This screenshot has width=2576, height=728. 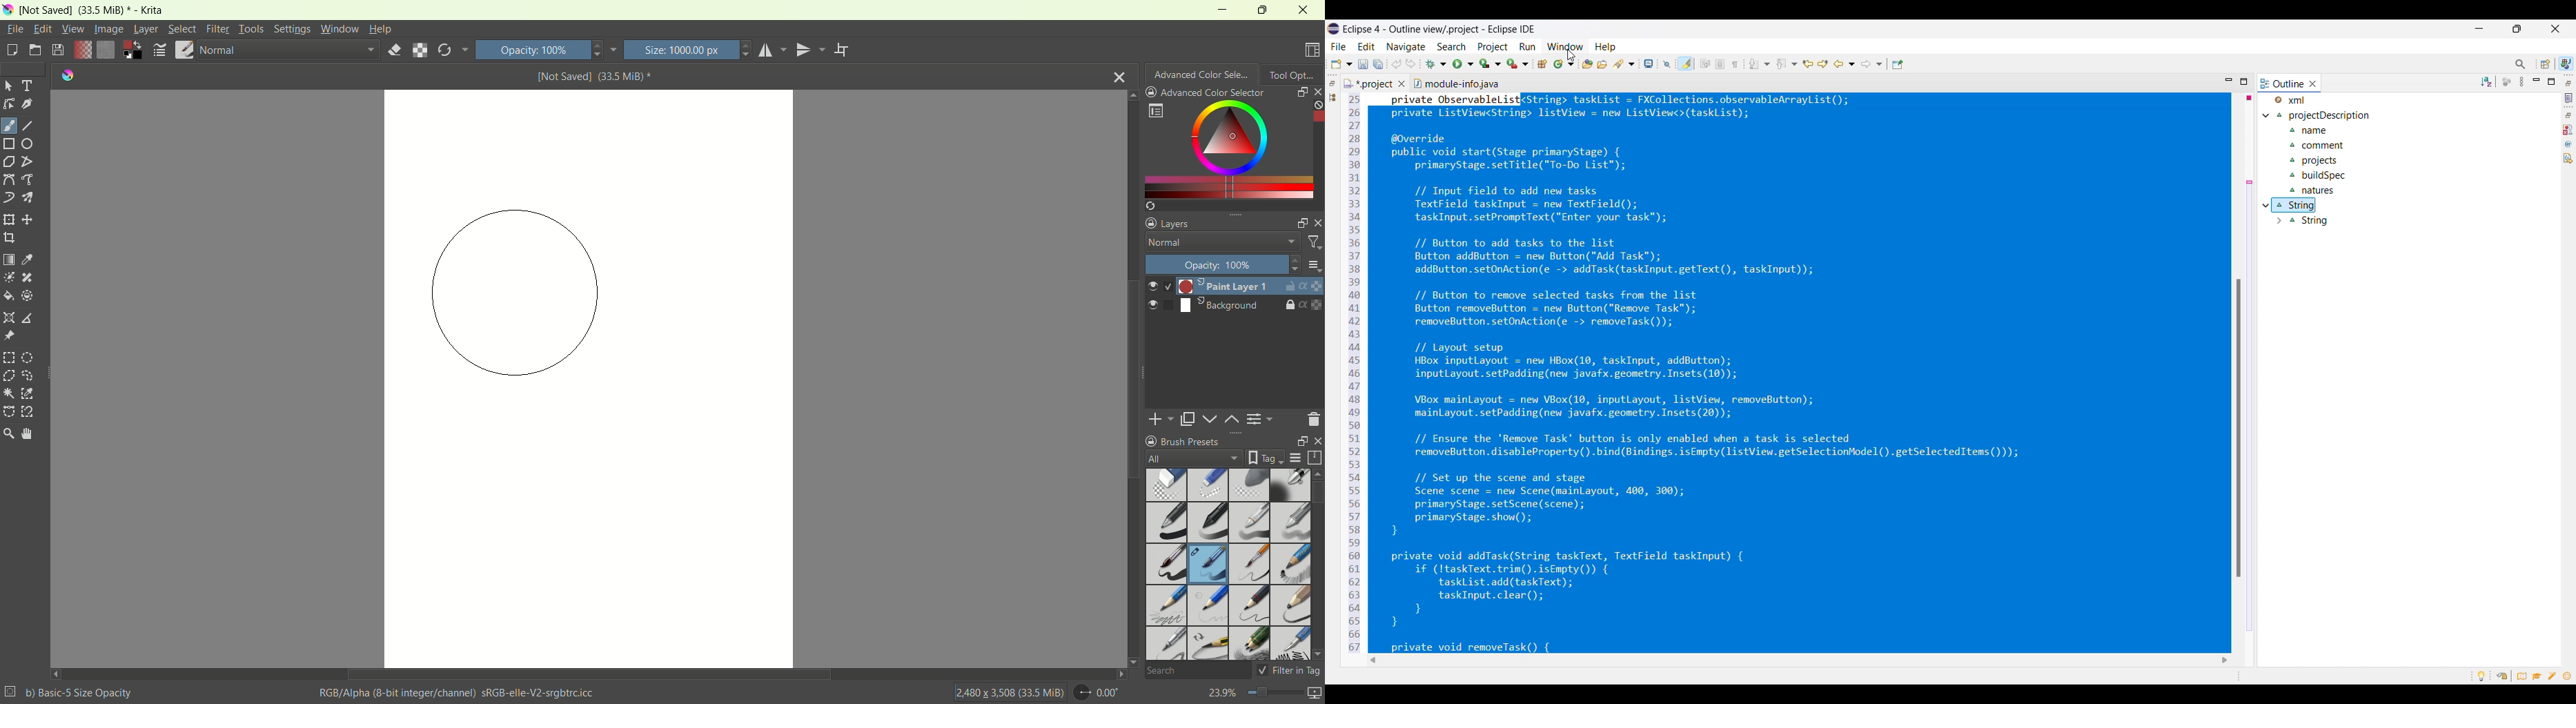 I want to click on draw a gradient, so click(x=9, y=259).